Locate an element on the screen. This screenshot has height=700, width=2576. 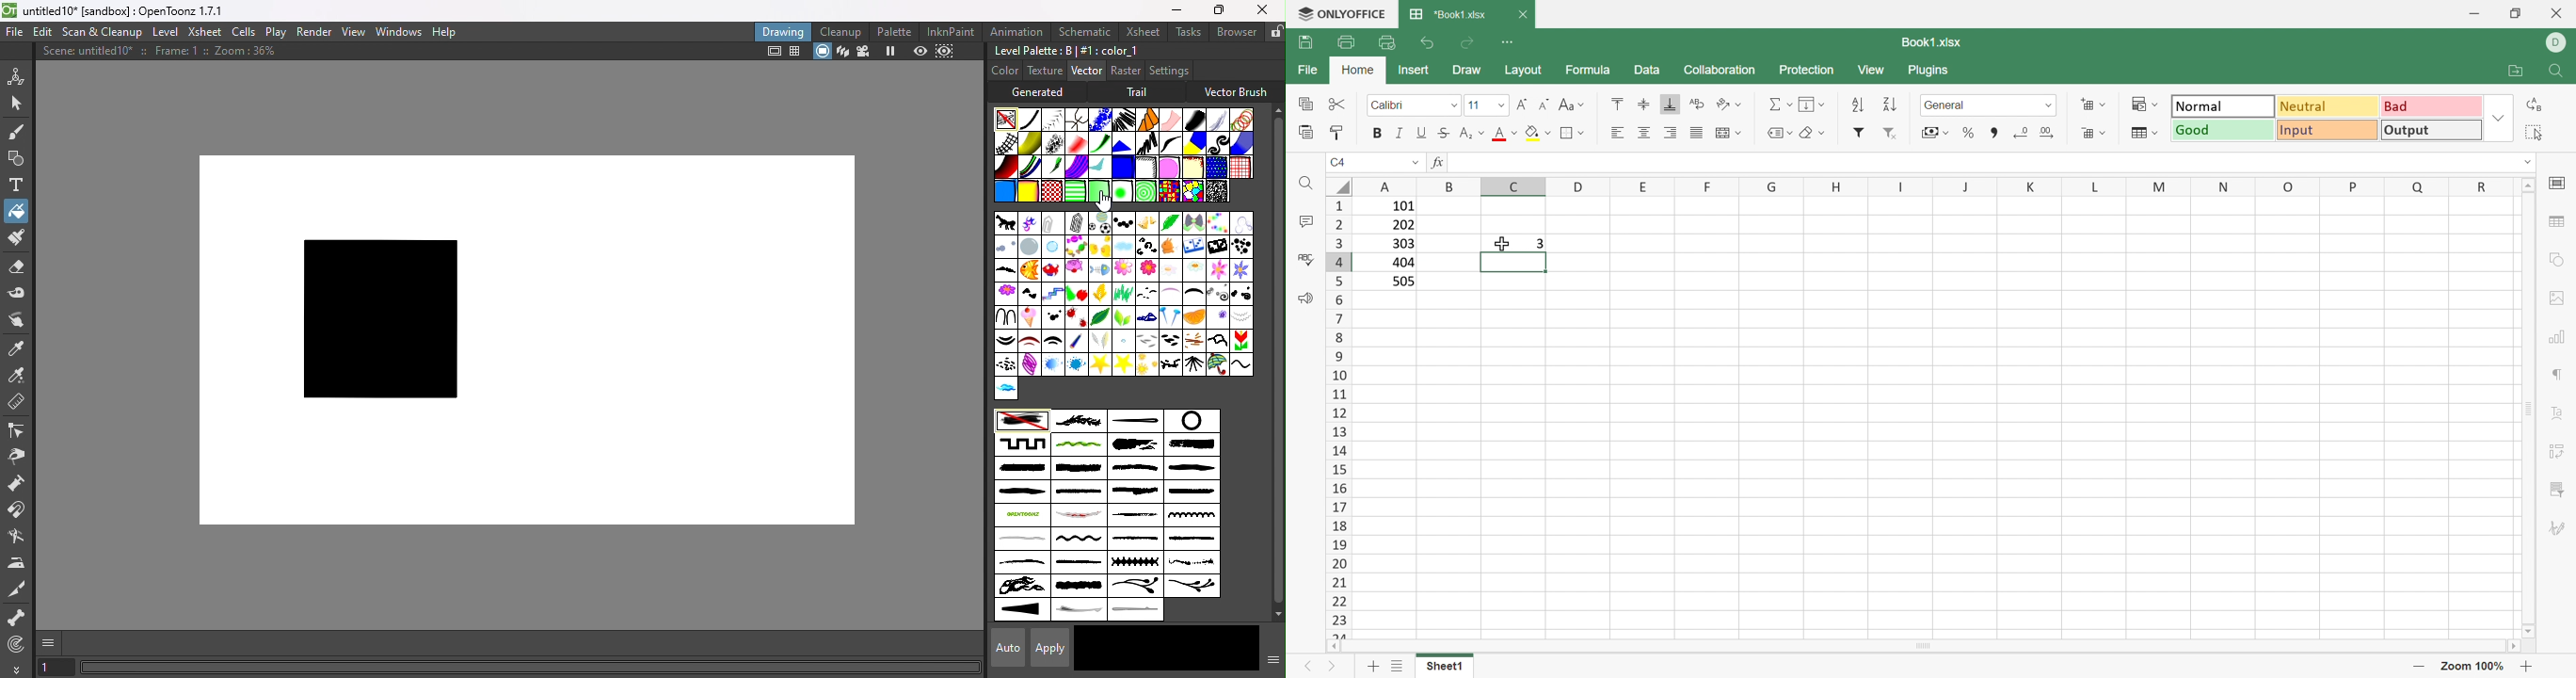
Protection is located at coordinates (1805, 71).